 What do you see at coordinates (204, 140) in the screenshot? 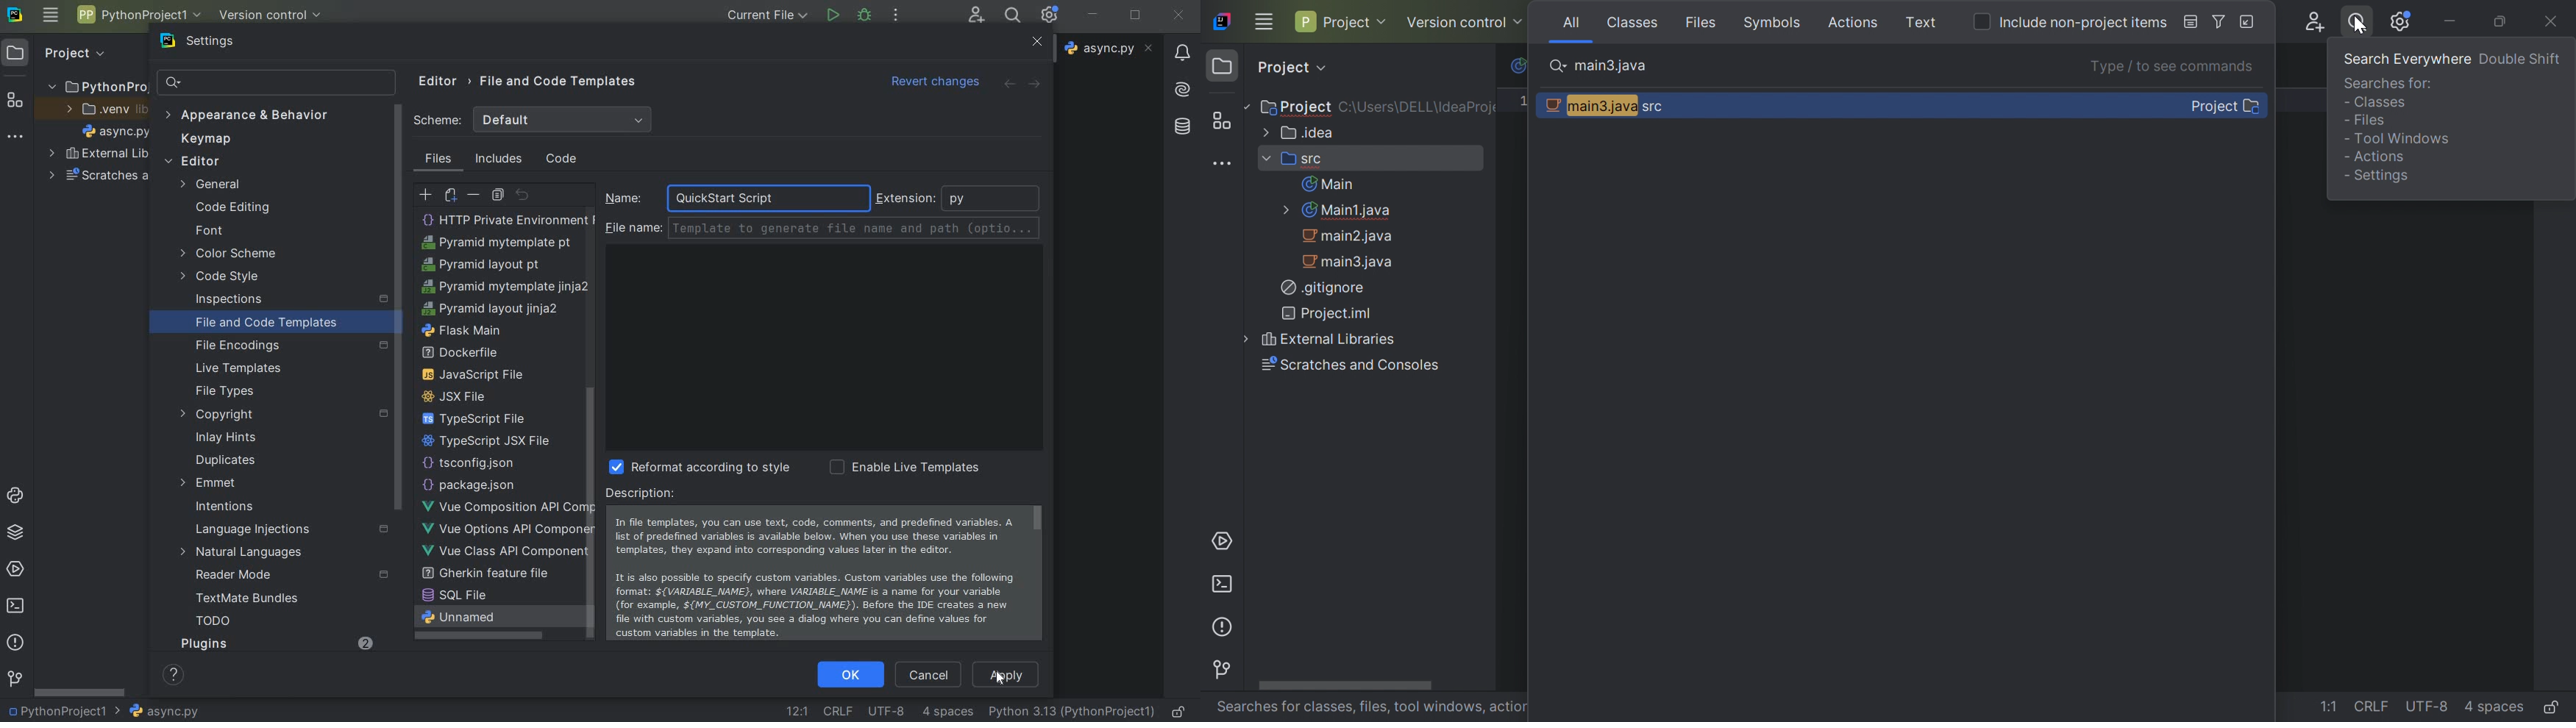
I see `keymap` at bounding box center [204, 140].